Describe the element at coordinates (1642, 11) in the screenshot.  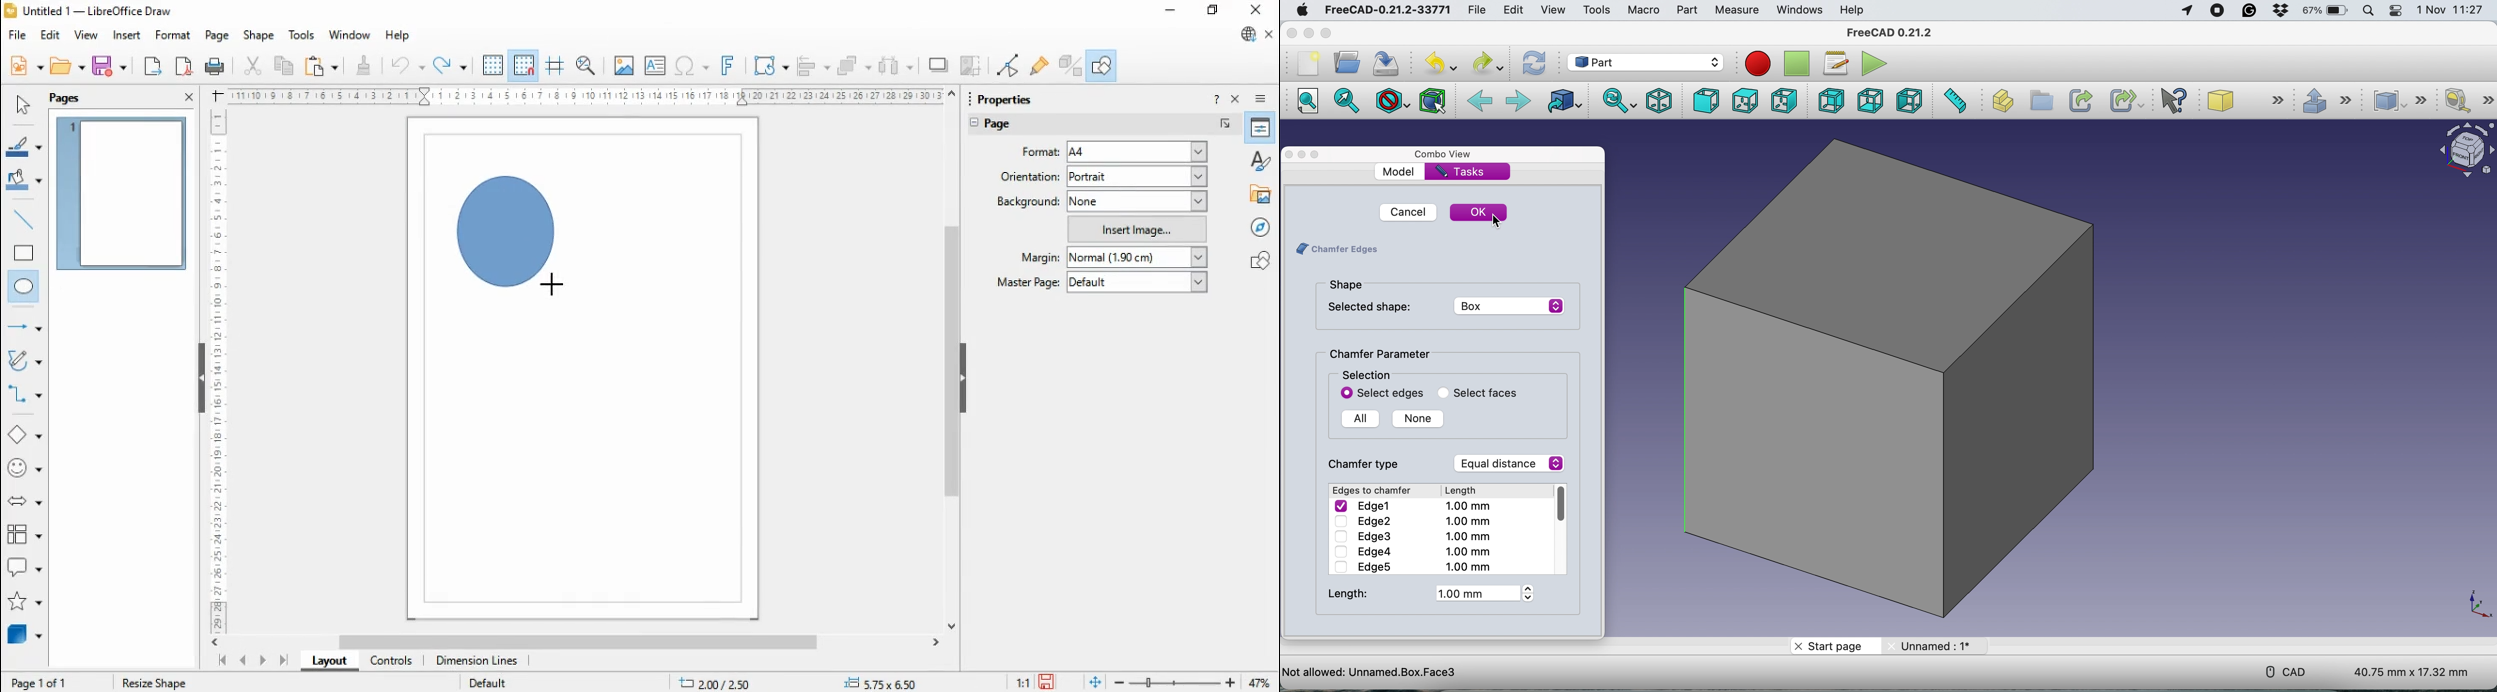
I see `macro` at that location.